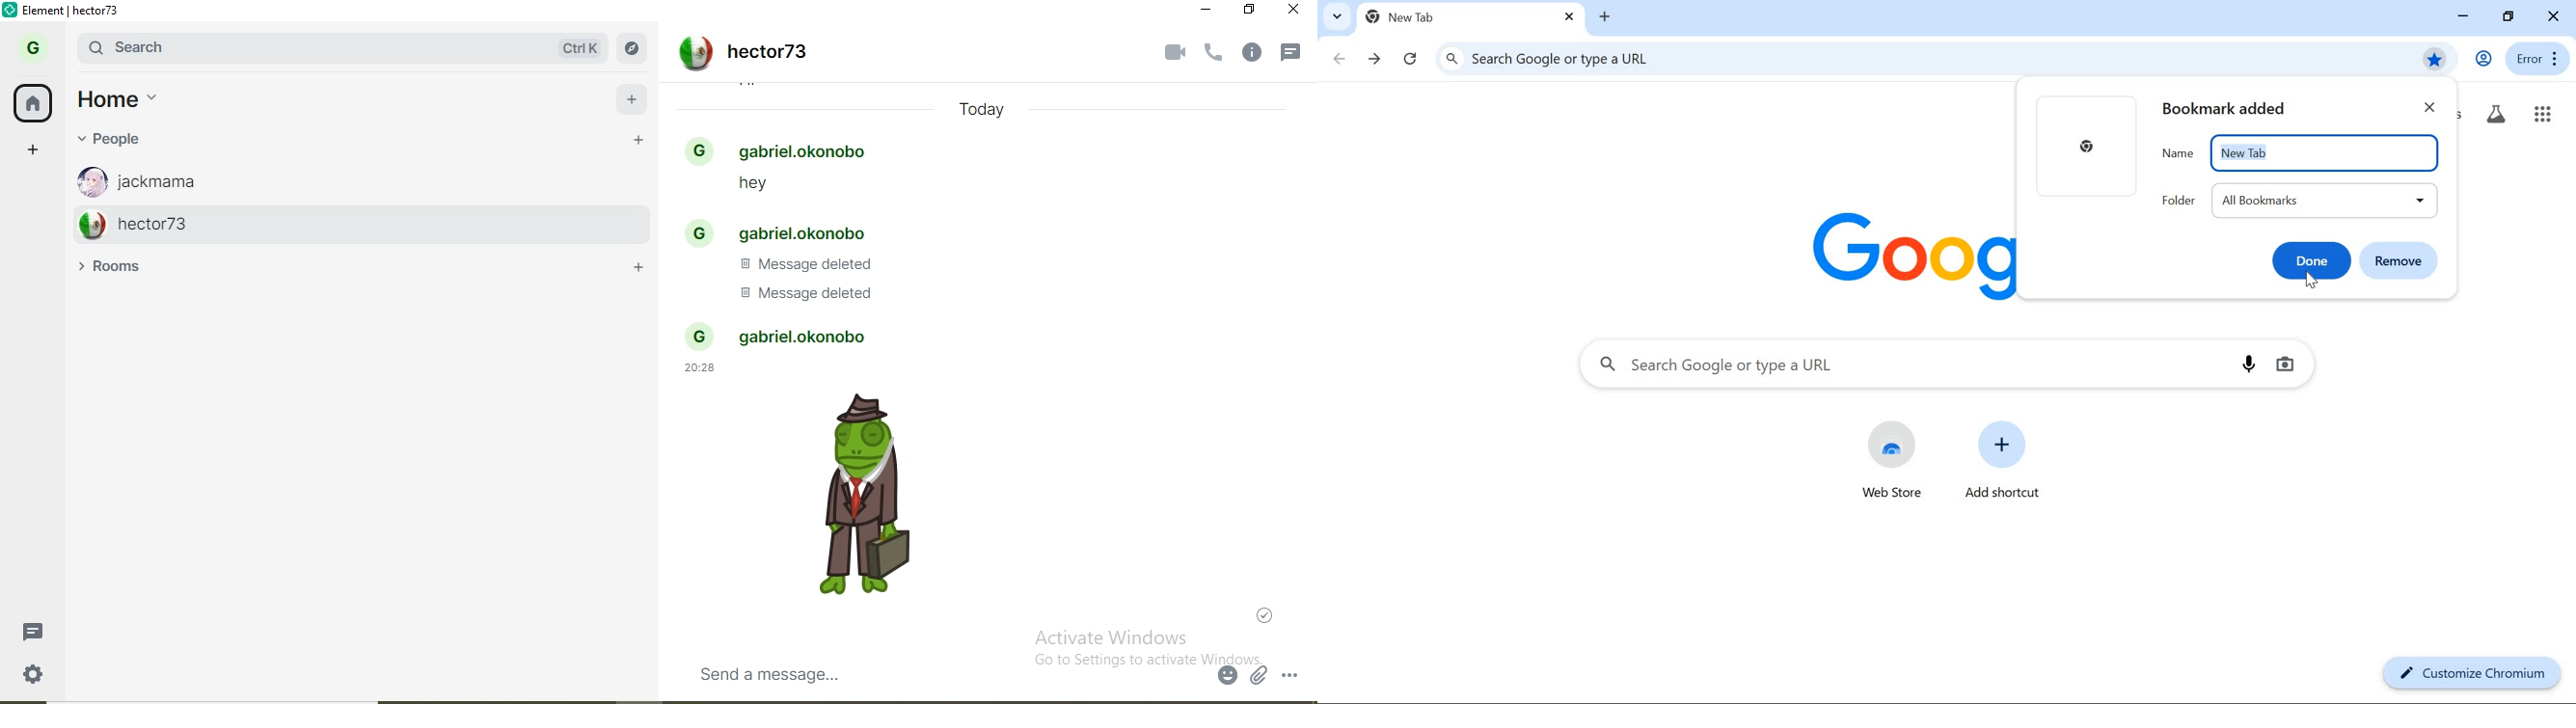 This screenshot has width=2576, height=728. I want to click on add shortcut, so click(2001, 460).